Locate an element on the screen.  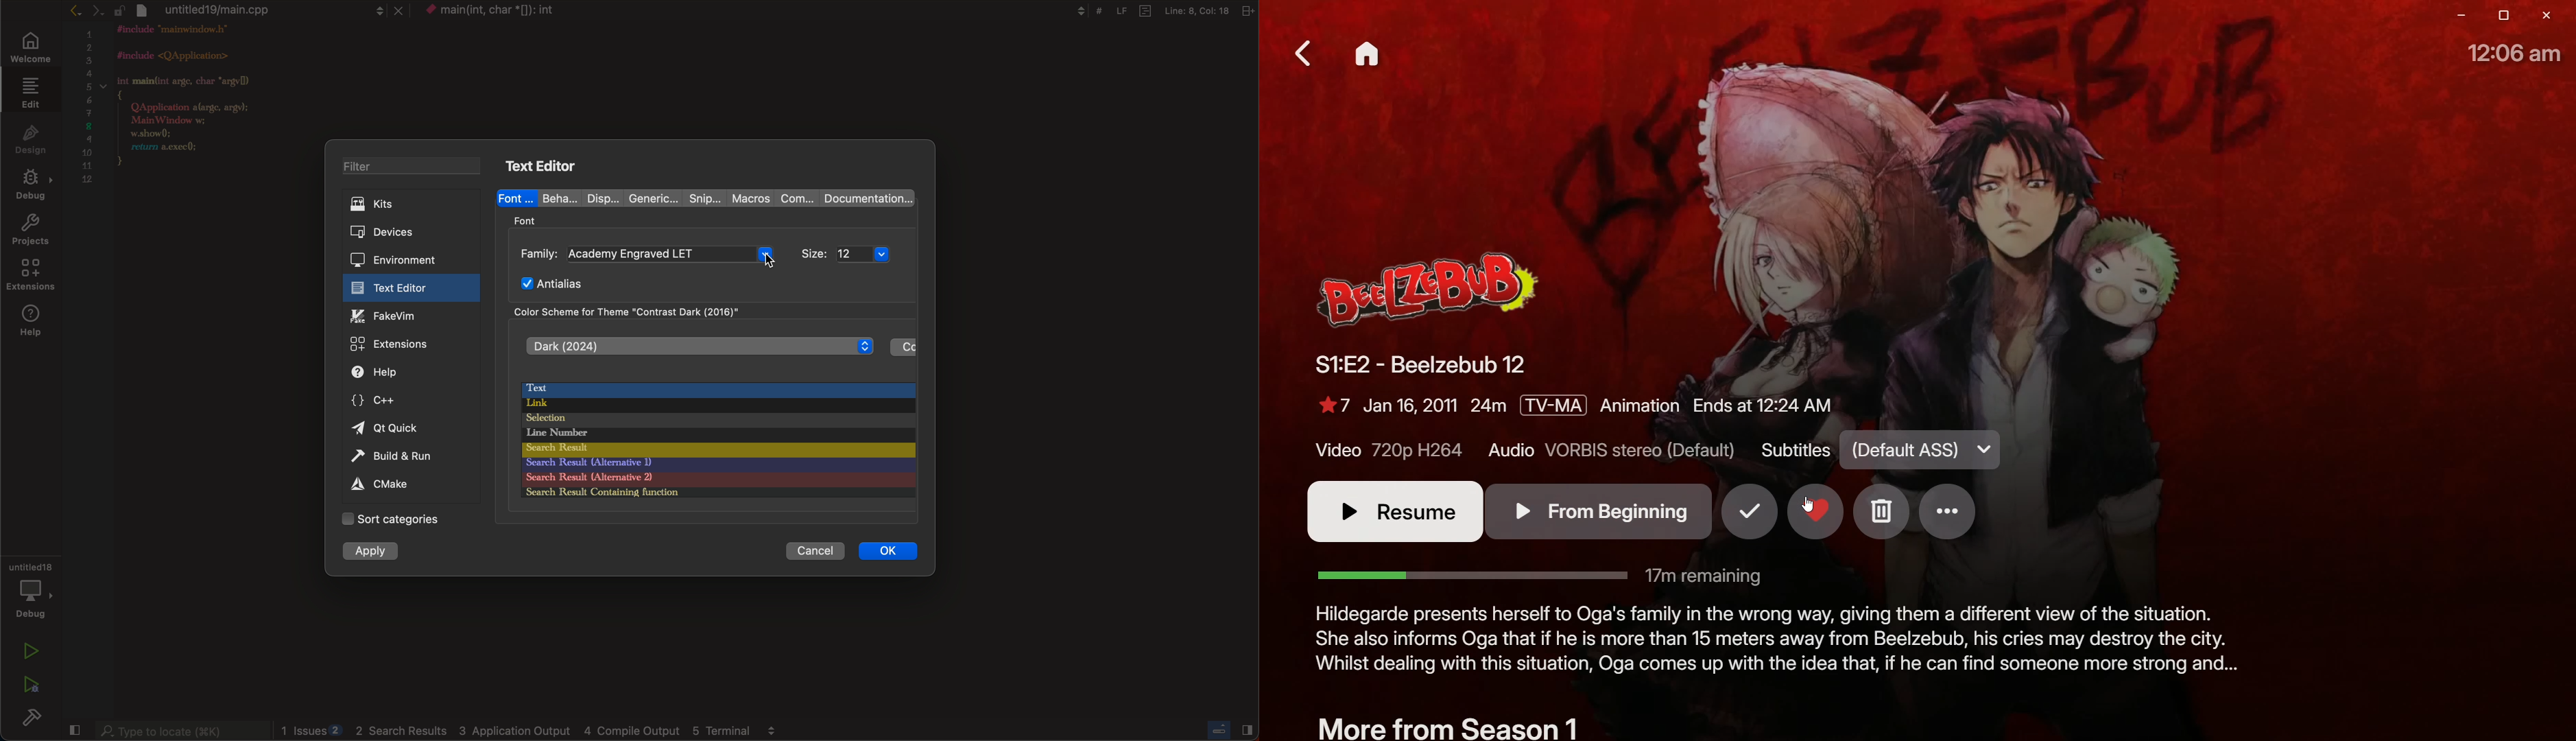
run debug is located at coordinates (31, 682).